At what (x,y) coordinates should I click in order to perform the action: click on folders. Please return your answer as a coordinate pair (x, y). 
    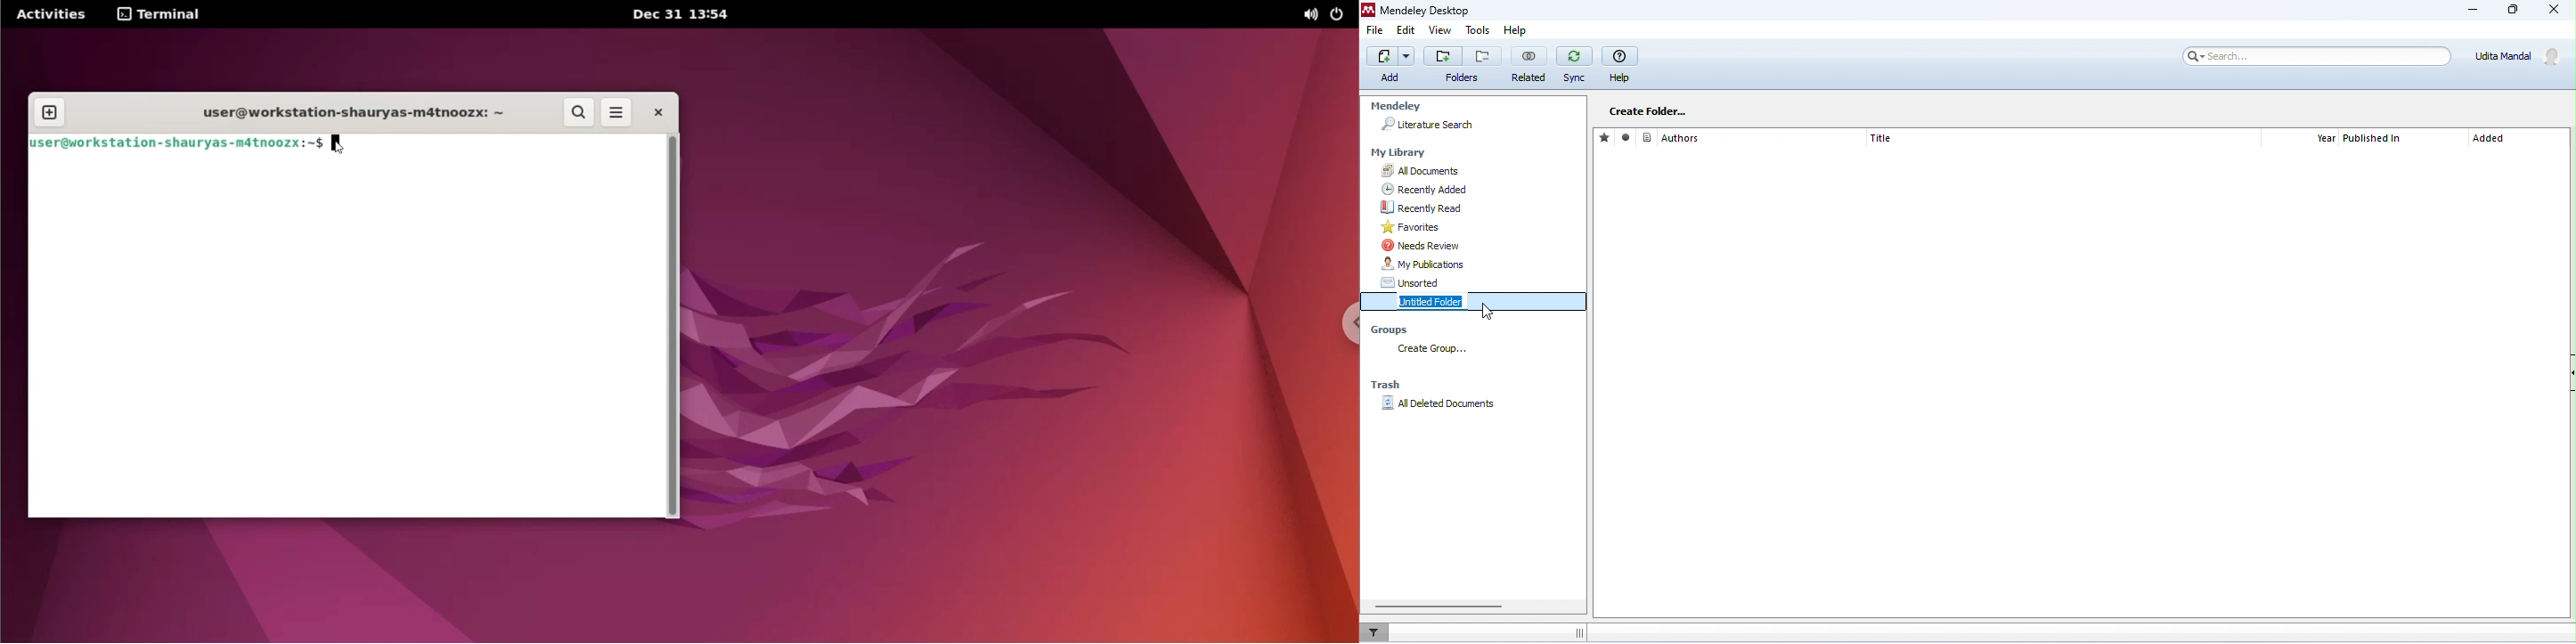
    Looking at the image, I should click on (1462, 77).